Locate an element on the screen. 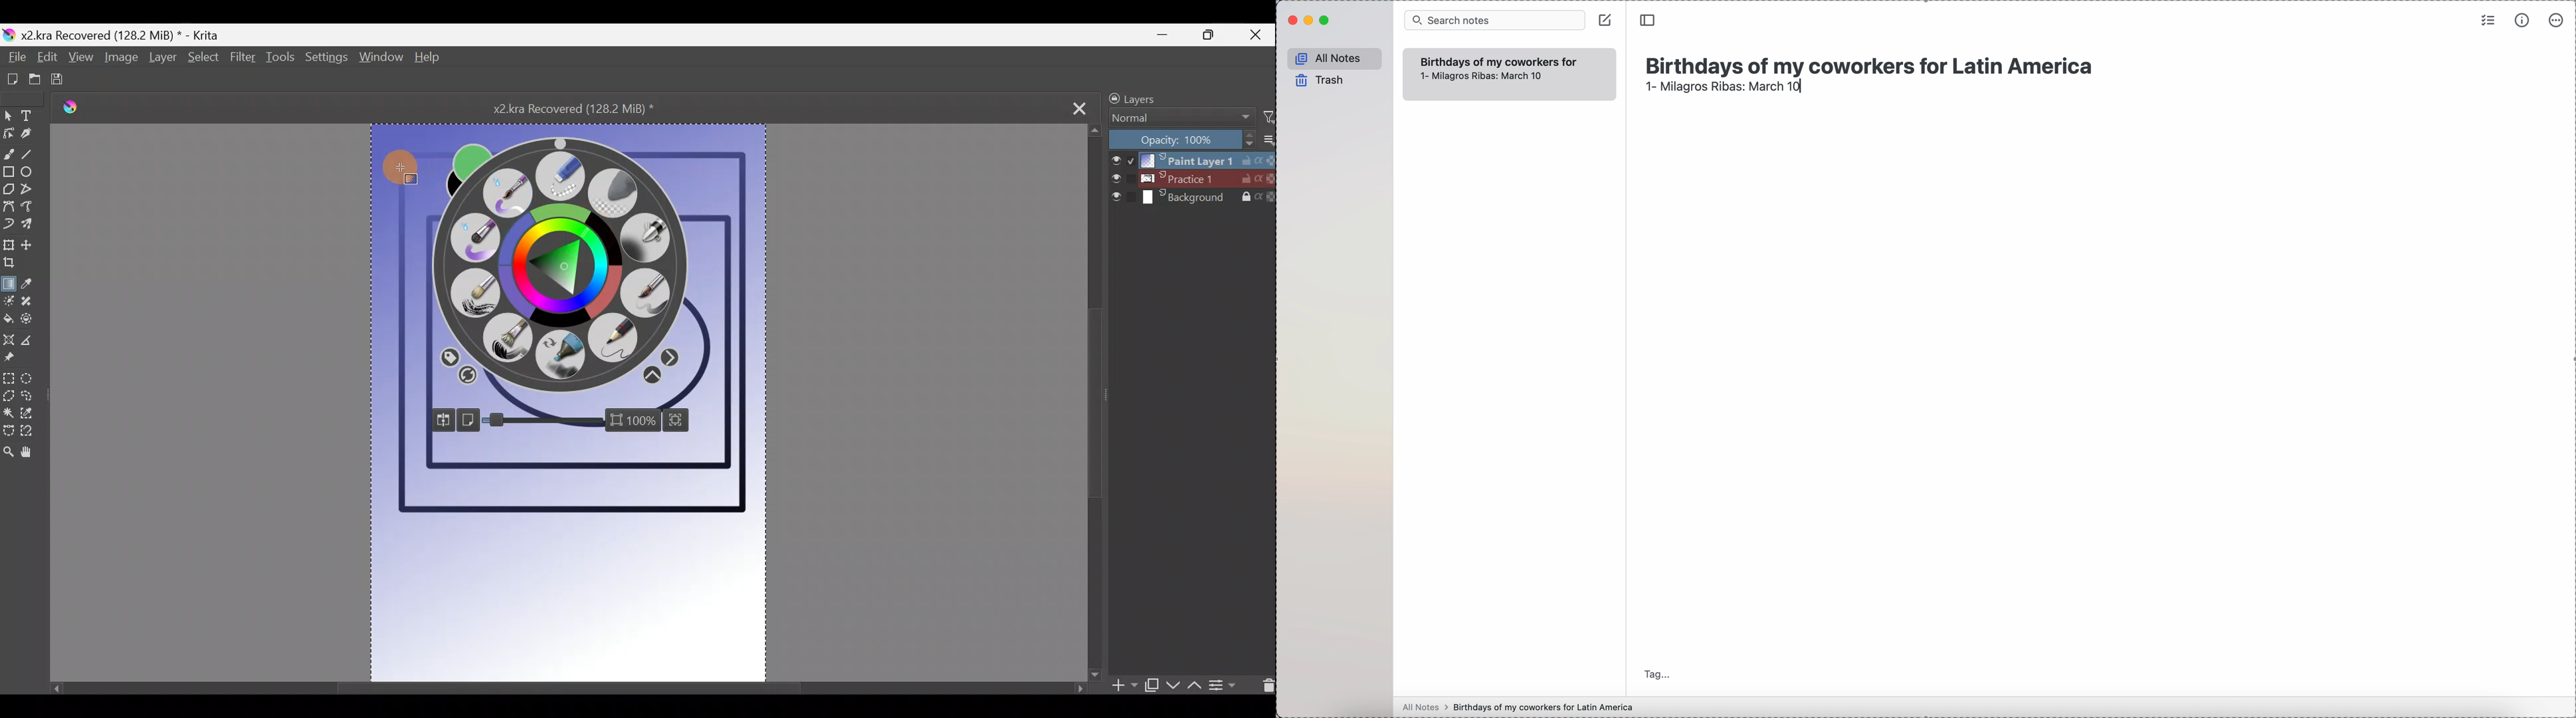 This screenshot has height=728, width=2576. Duplicate layer/mask is located at coordinates (1151, 688).